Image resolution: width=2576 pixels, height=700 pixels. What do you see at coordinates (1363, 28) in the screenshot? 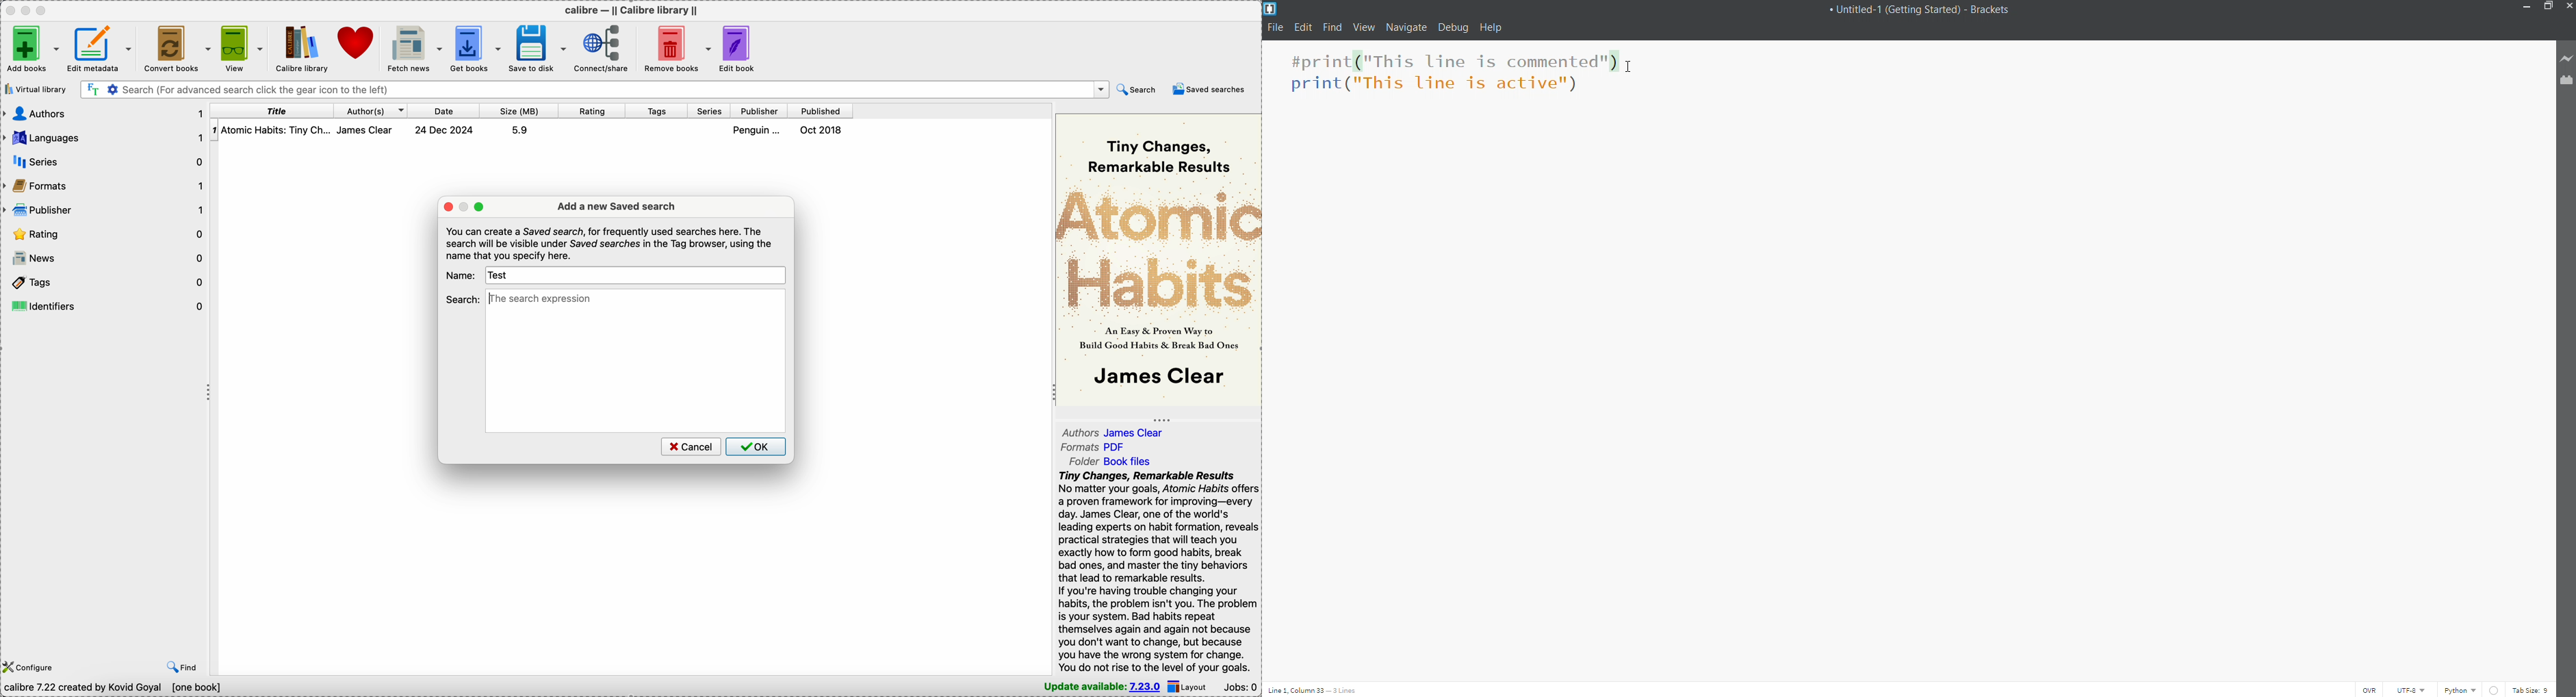
I see `View` at bounding box center [1363, 28].